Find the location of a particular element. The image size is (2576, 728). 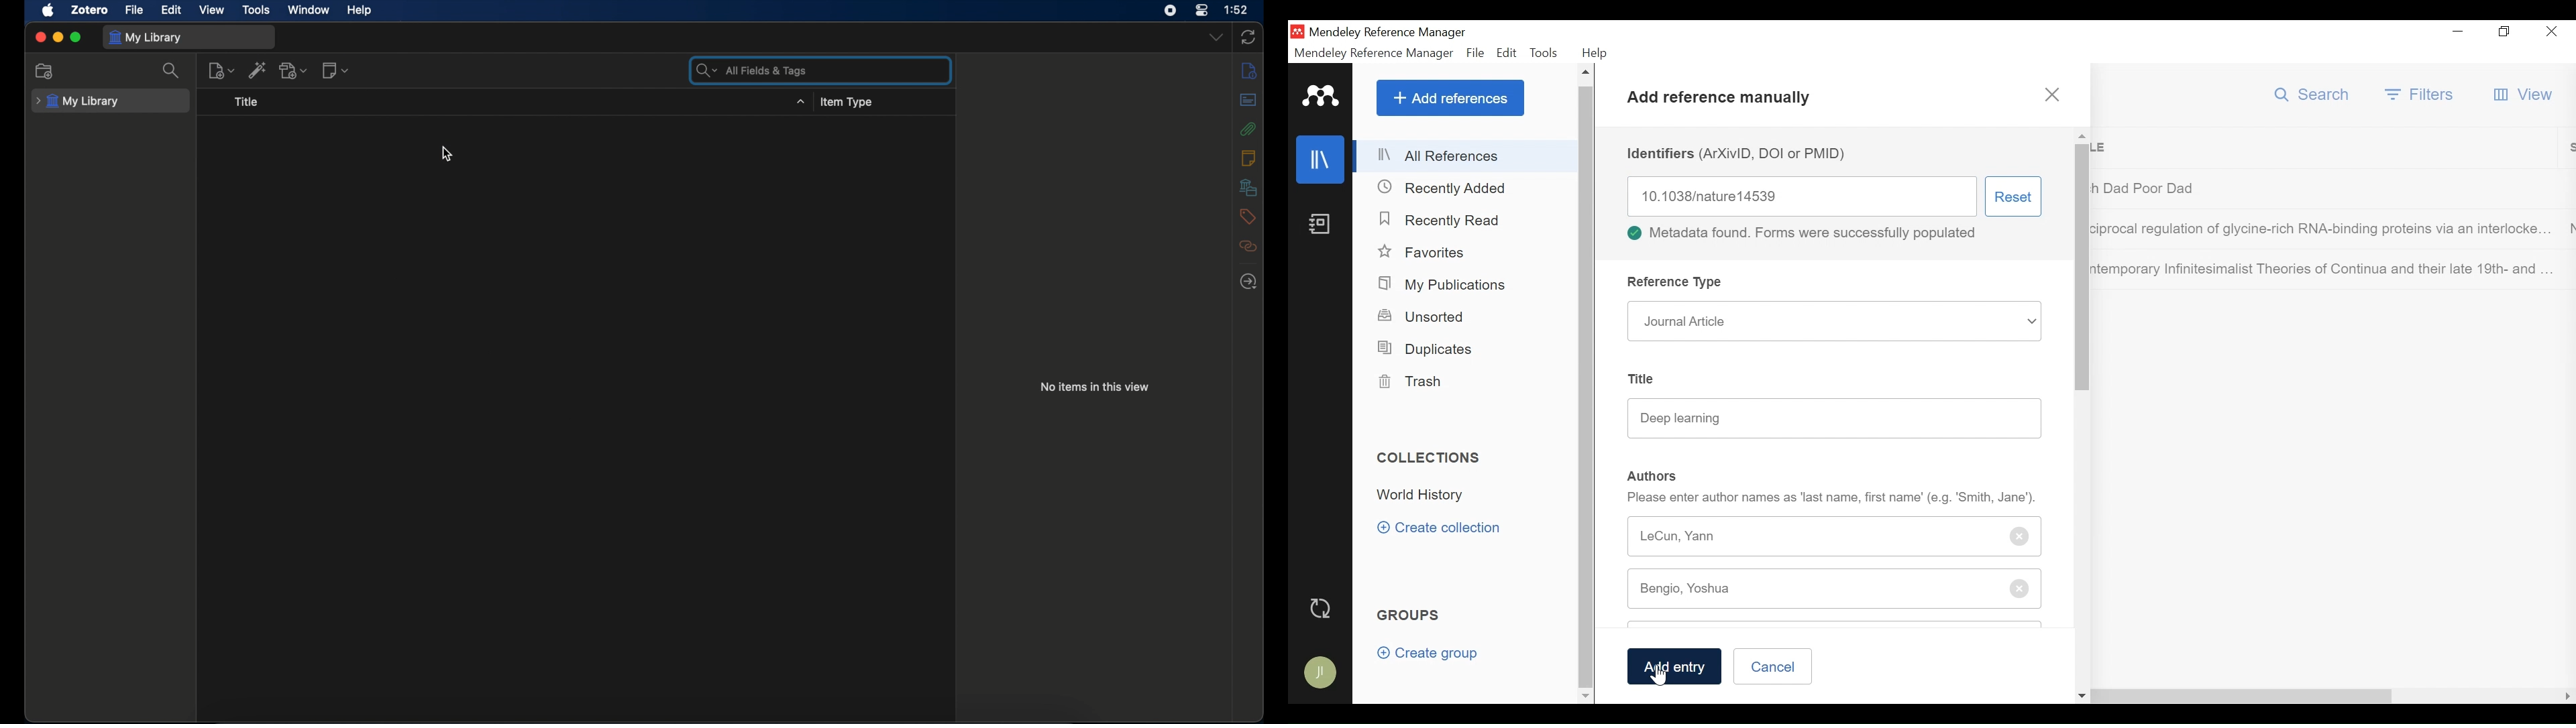

close is located at coordinates (40, 38).